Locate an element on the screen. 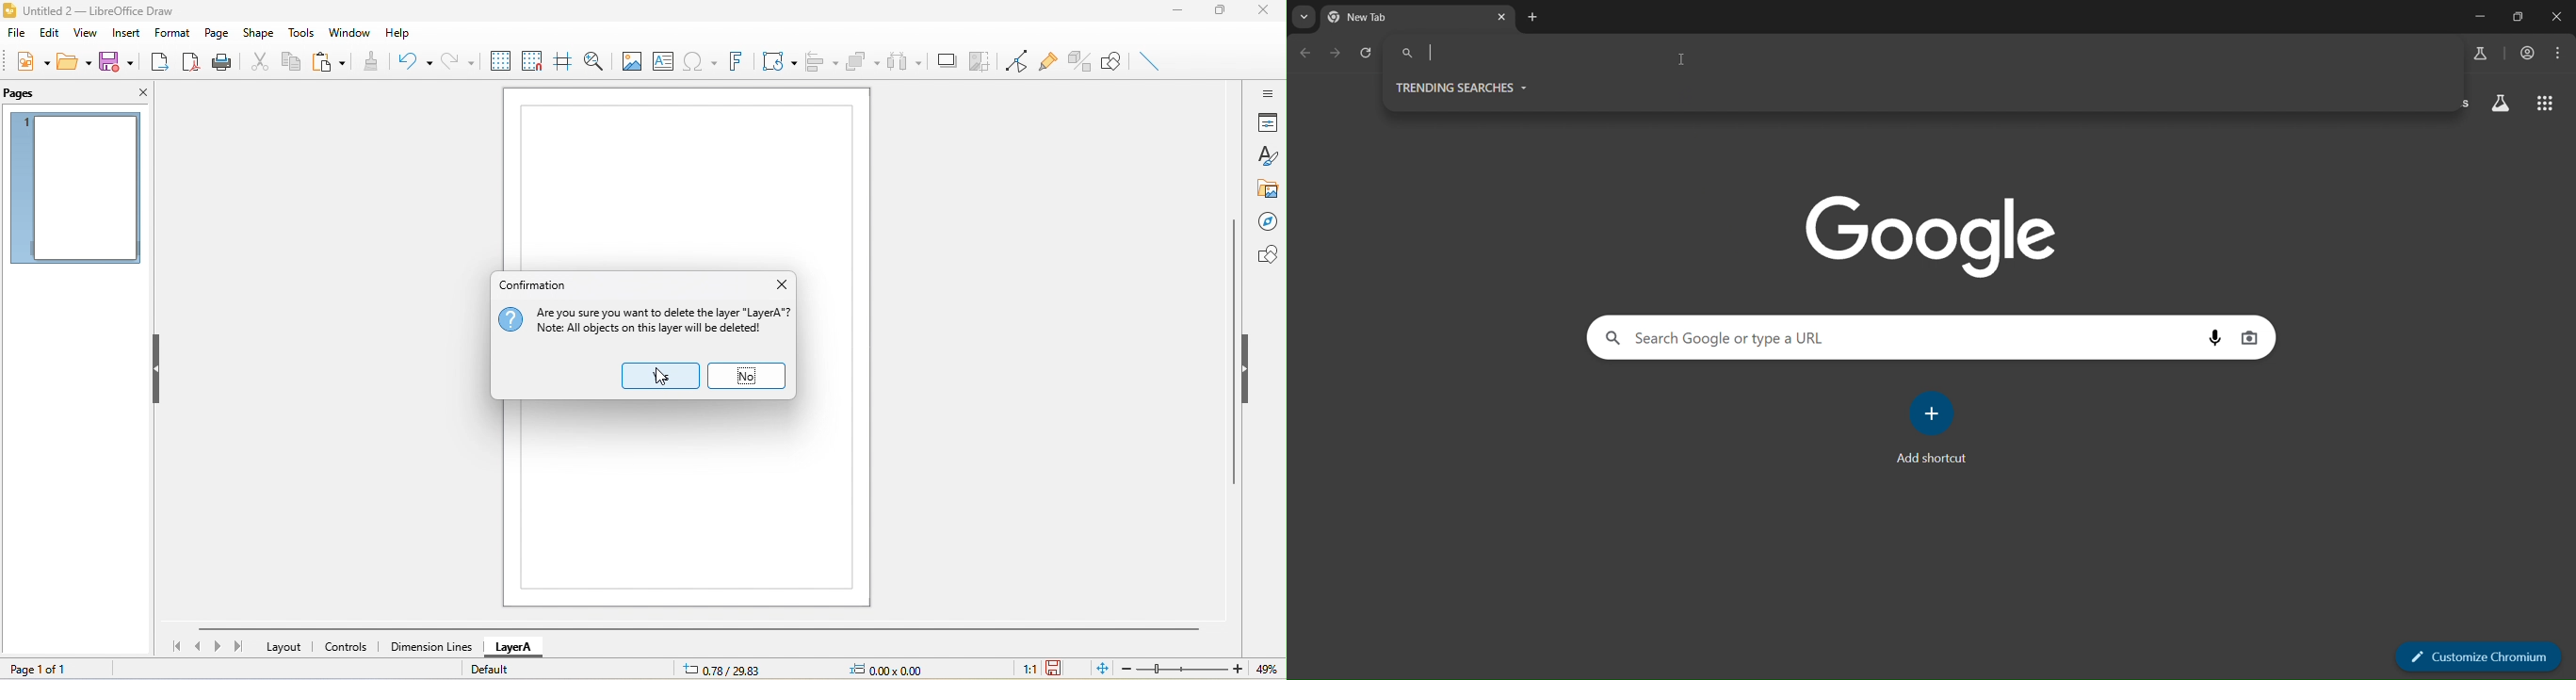  tools is located at coordinates (303, 32).